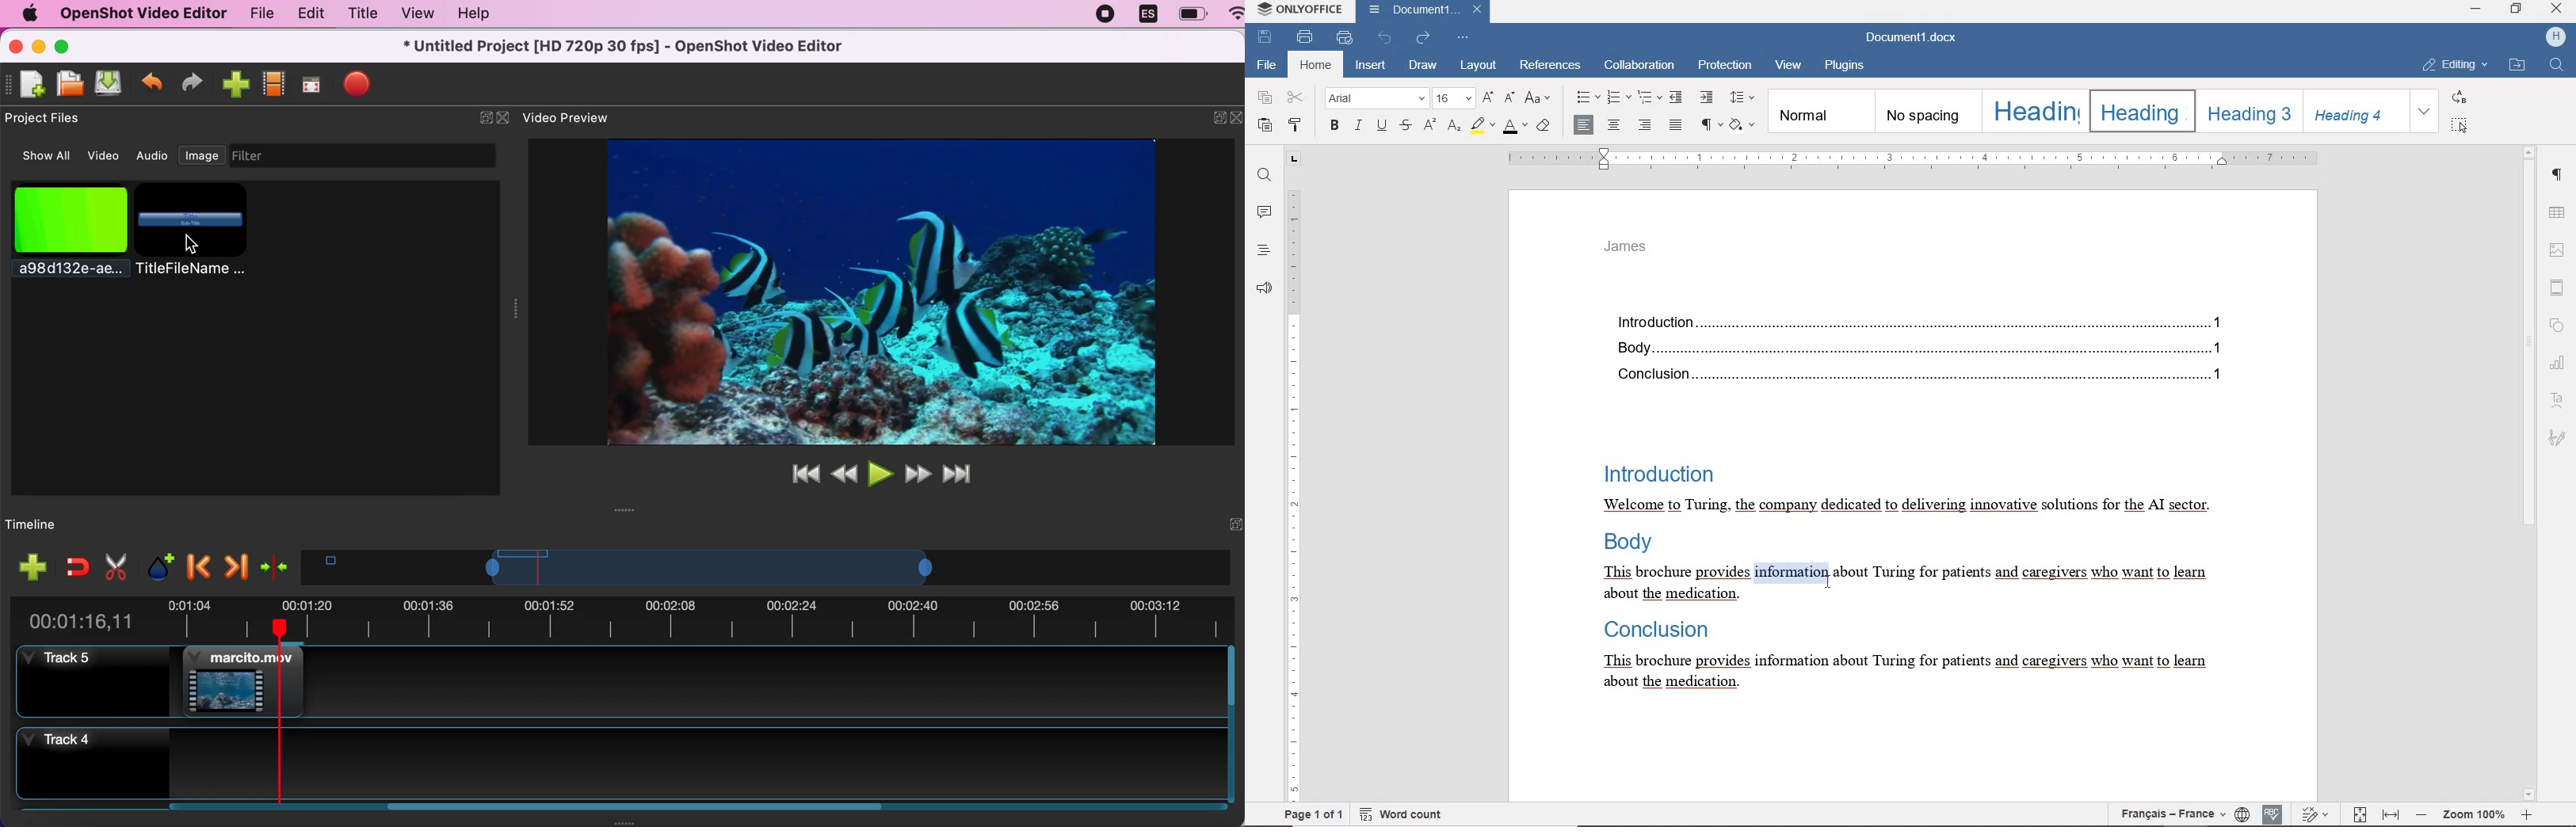  I want to click on WORD COUNT, so click(1401, 814).